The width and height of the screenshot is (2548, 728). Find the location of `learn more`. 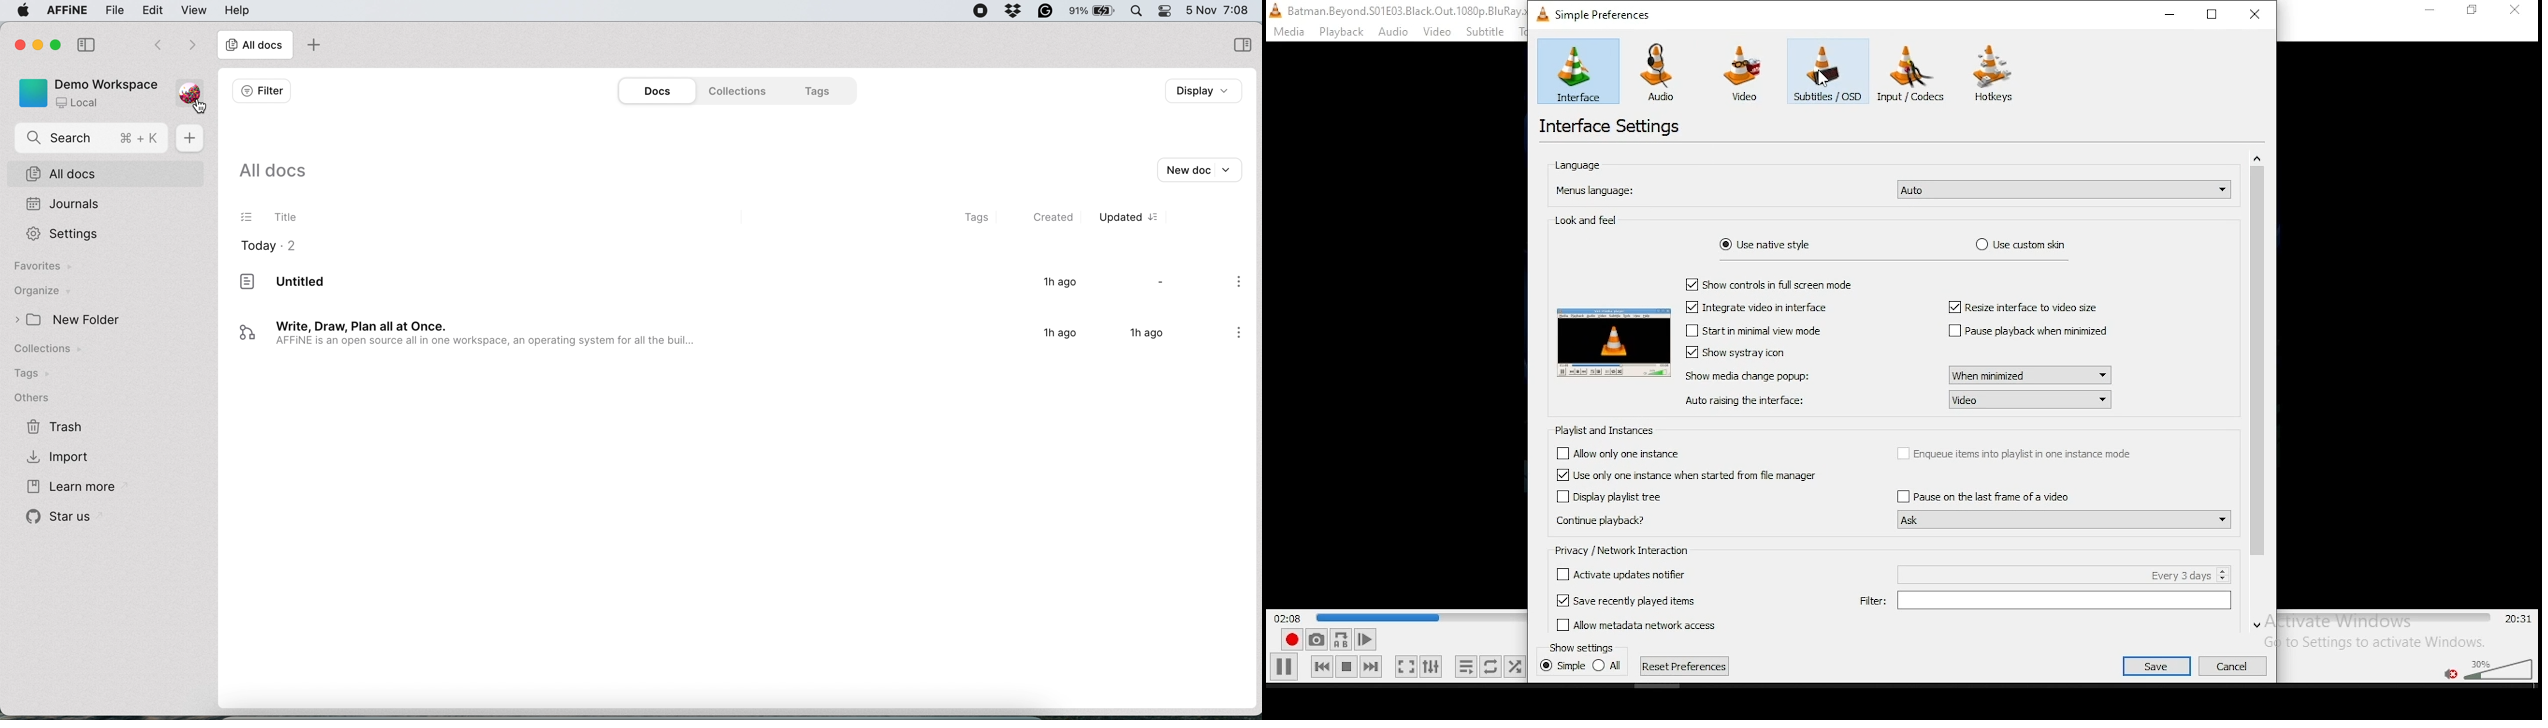

learn more is located at coordinates (69, 485).